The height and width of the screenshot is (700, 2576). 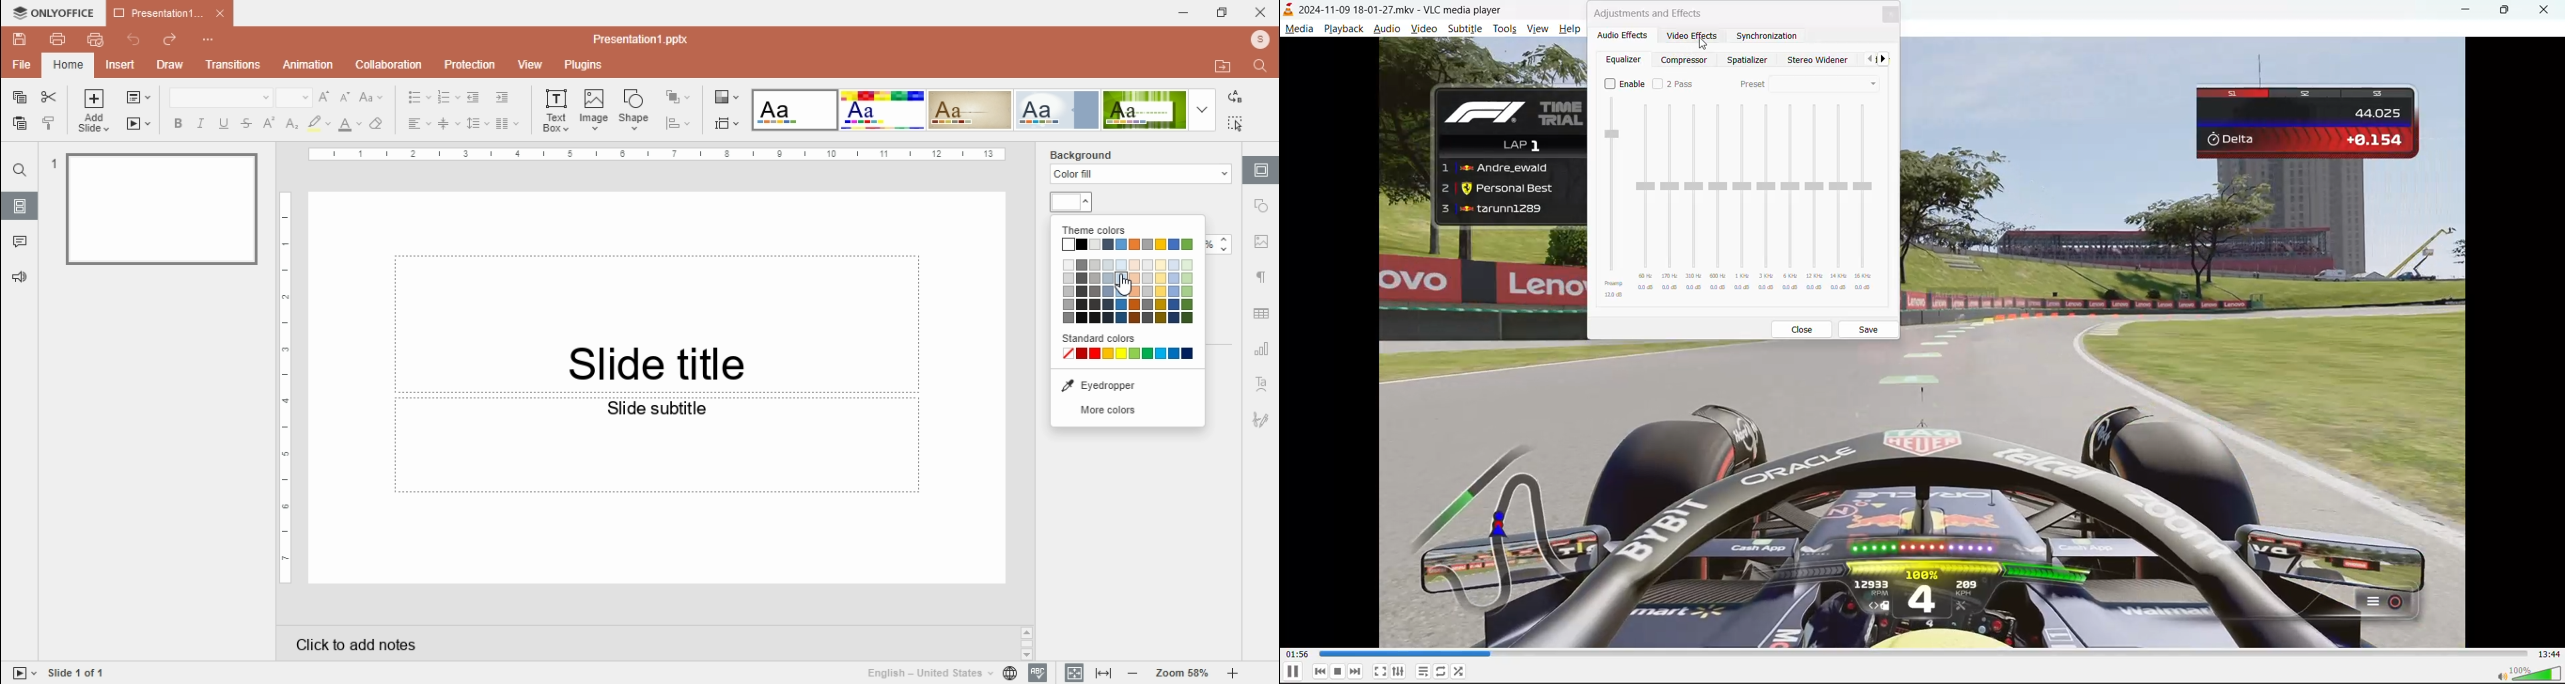 What do you see at coordinates (1676, 85) in the screenshot?
I see `2 pass` at bounding box center [1676, 85].